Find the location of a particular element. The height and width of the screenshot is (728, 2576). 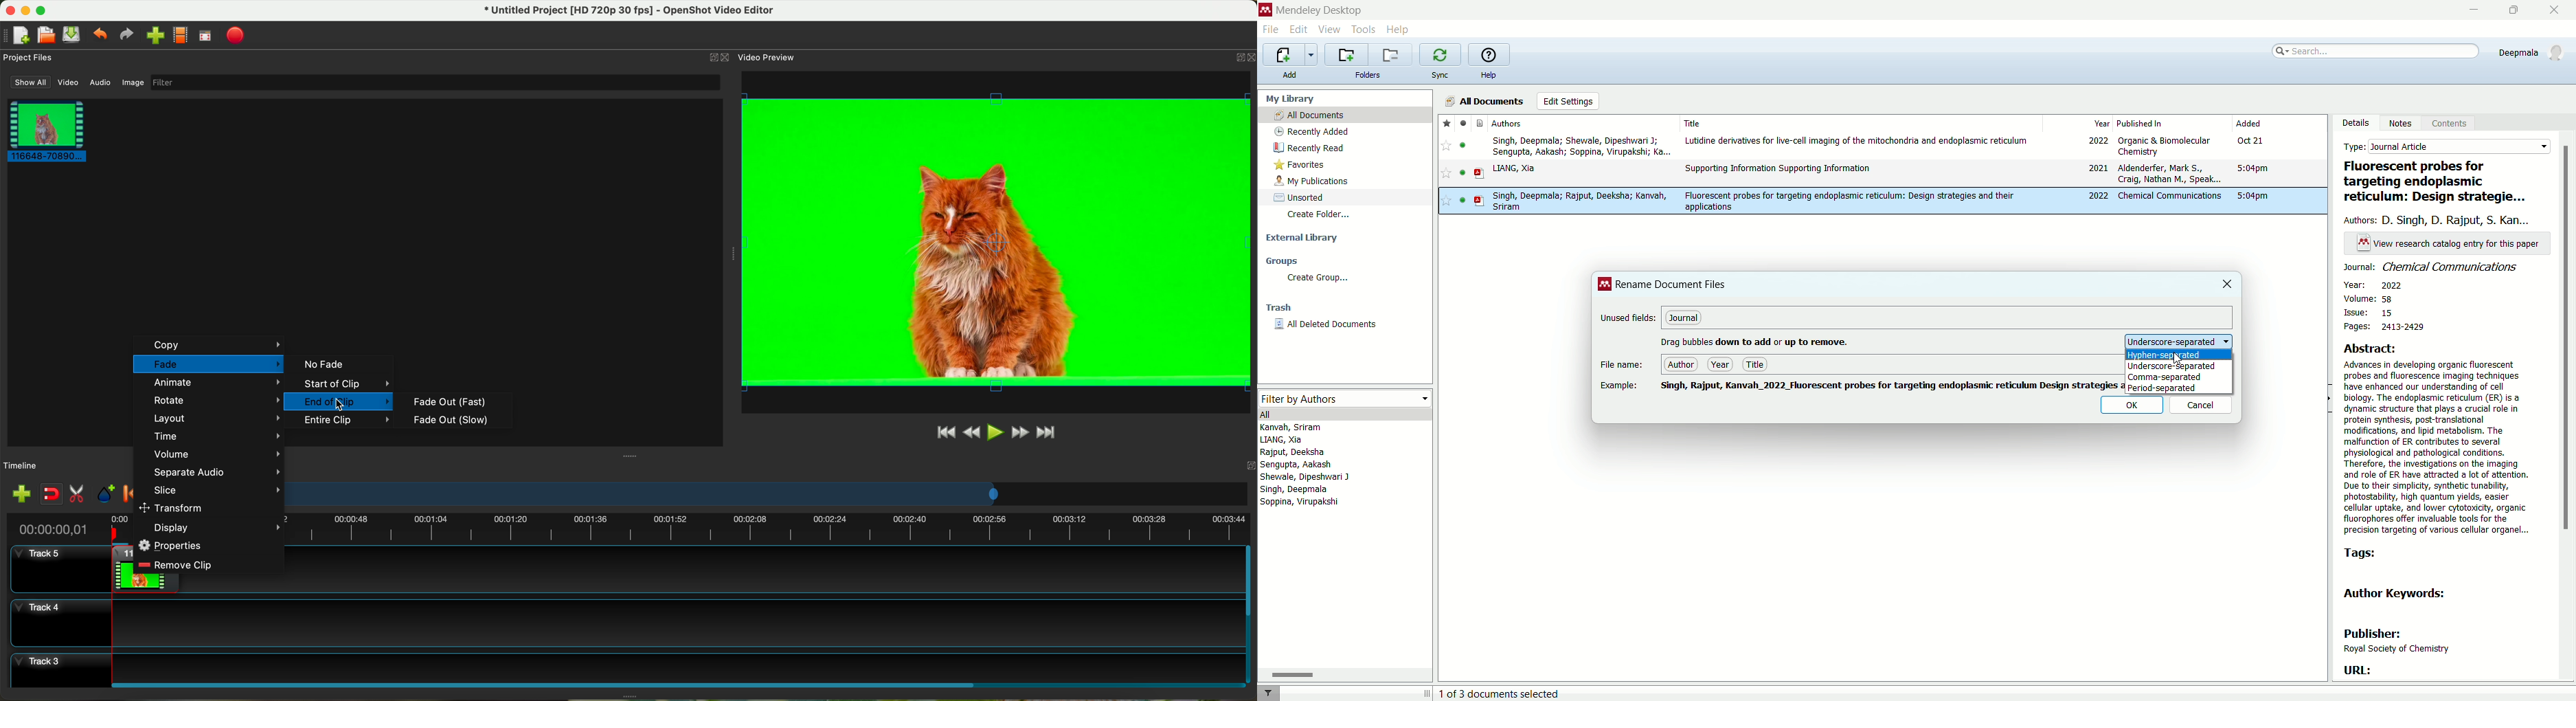

title is located at coordinates (1857, 121).